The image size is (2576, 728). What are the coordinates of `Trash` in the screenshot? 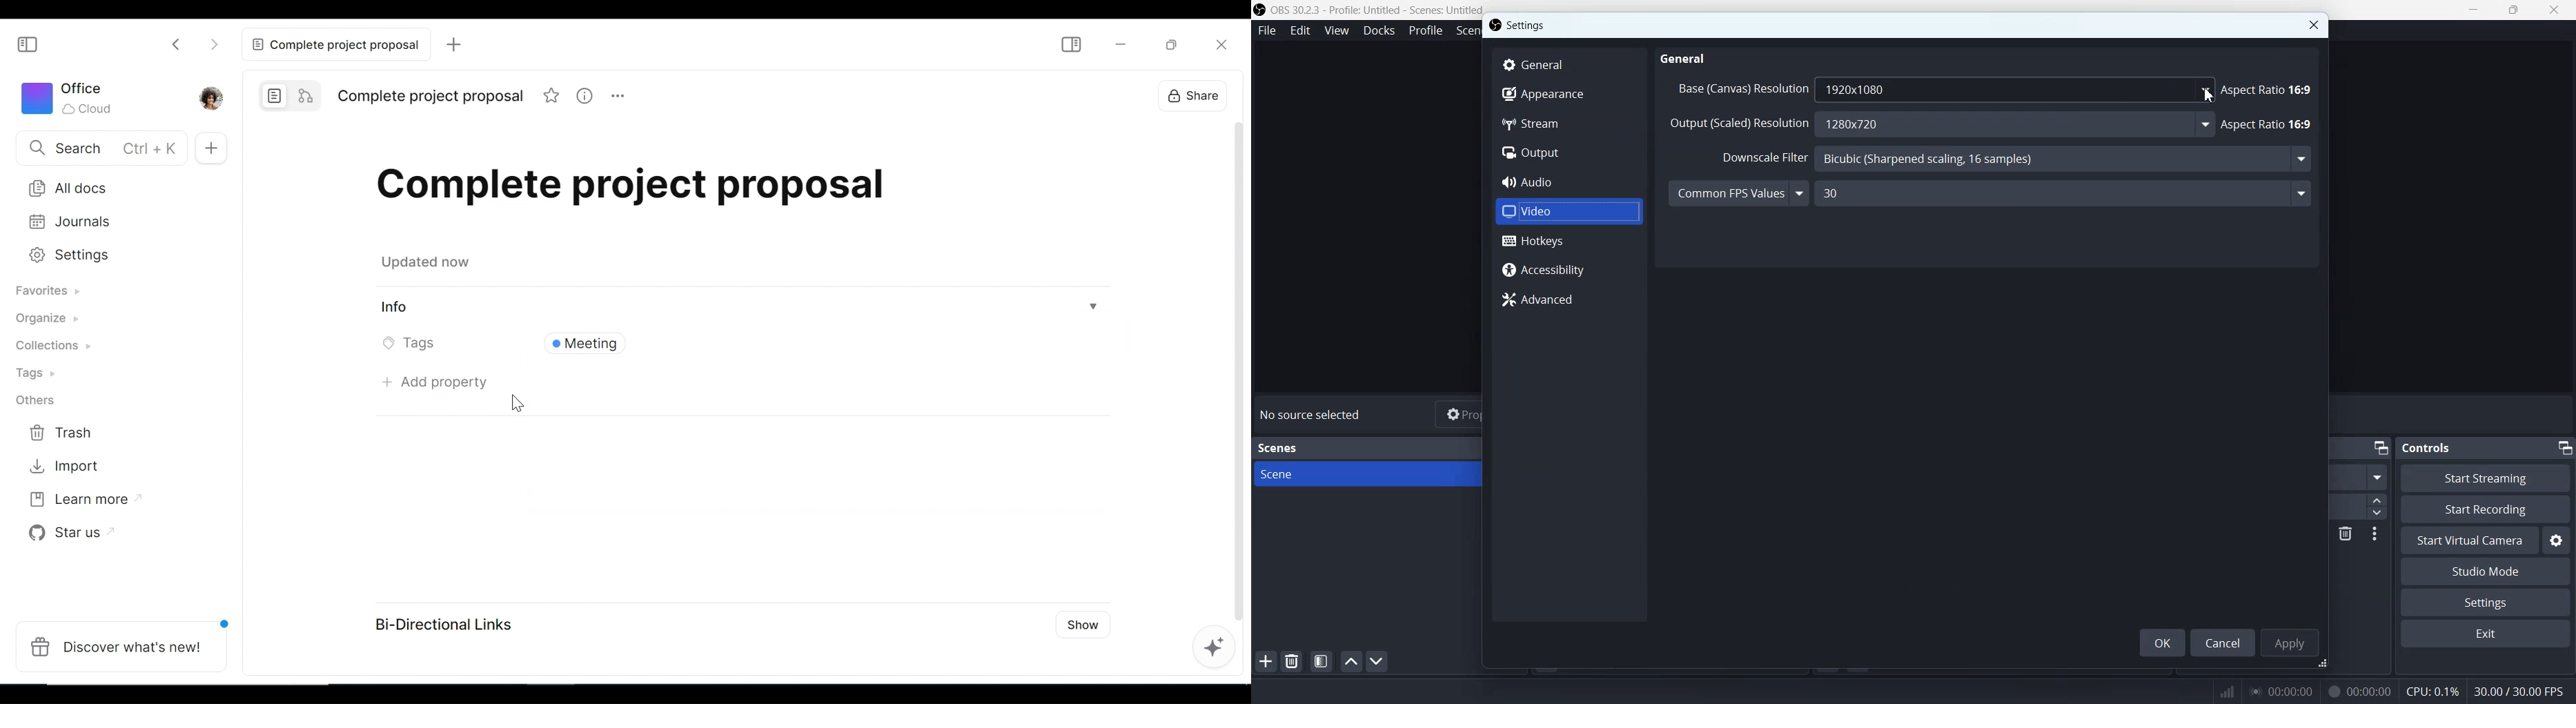 It's located at (62, 433).